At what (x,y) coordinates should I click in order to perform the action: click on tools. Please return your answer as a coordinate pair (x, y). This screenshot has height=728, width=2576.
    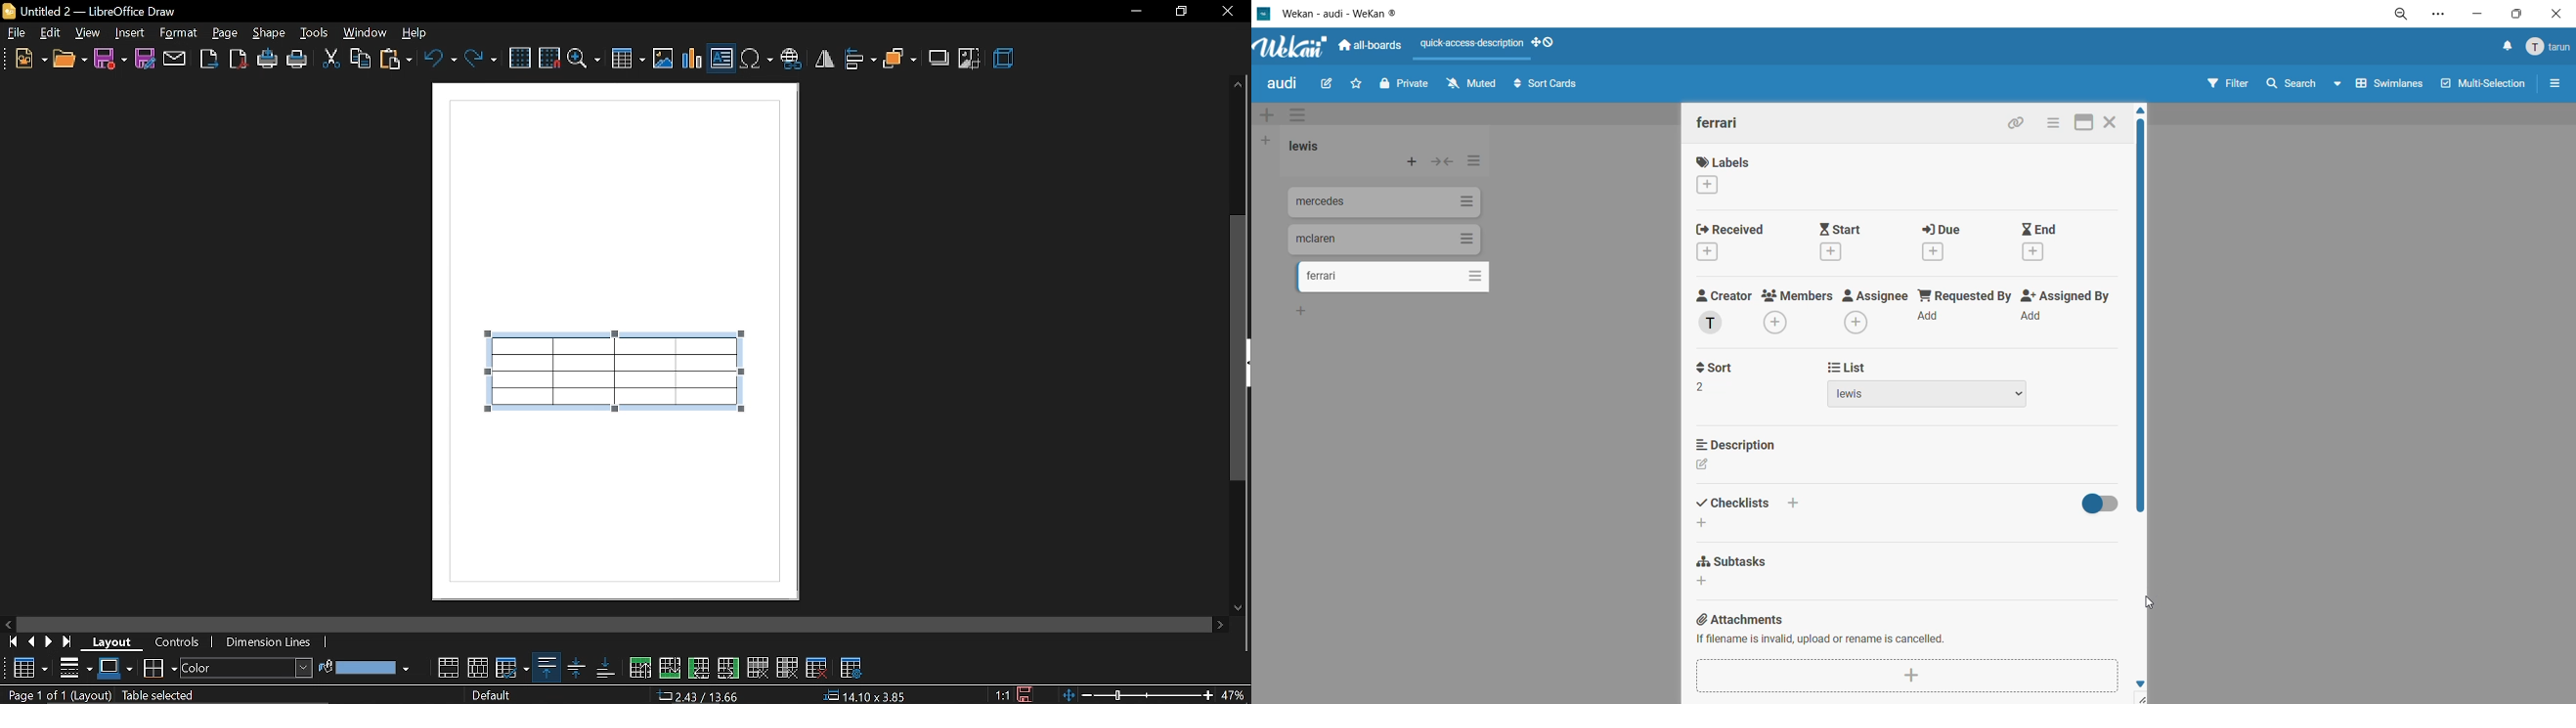
    Looking at the image, I should click on (315, 32).